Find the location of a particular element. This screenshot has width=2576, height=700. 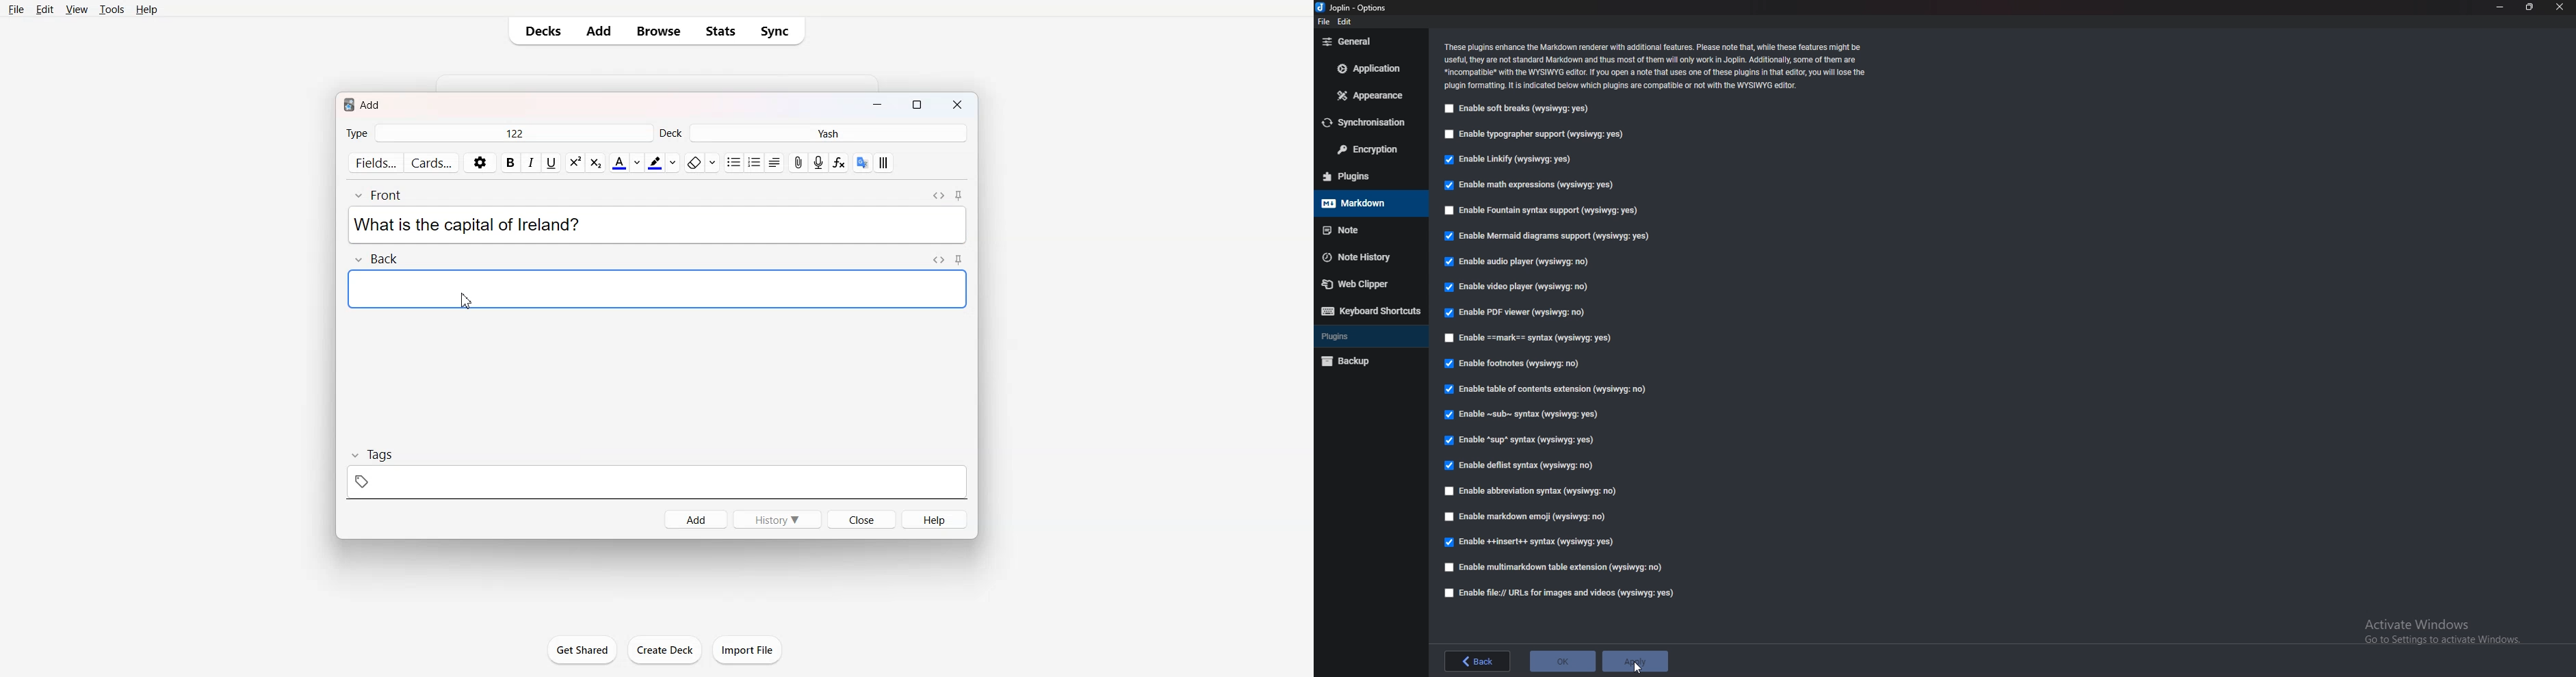

Plugins is located at coordinates (1366, 336).